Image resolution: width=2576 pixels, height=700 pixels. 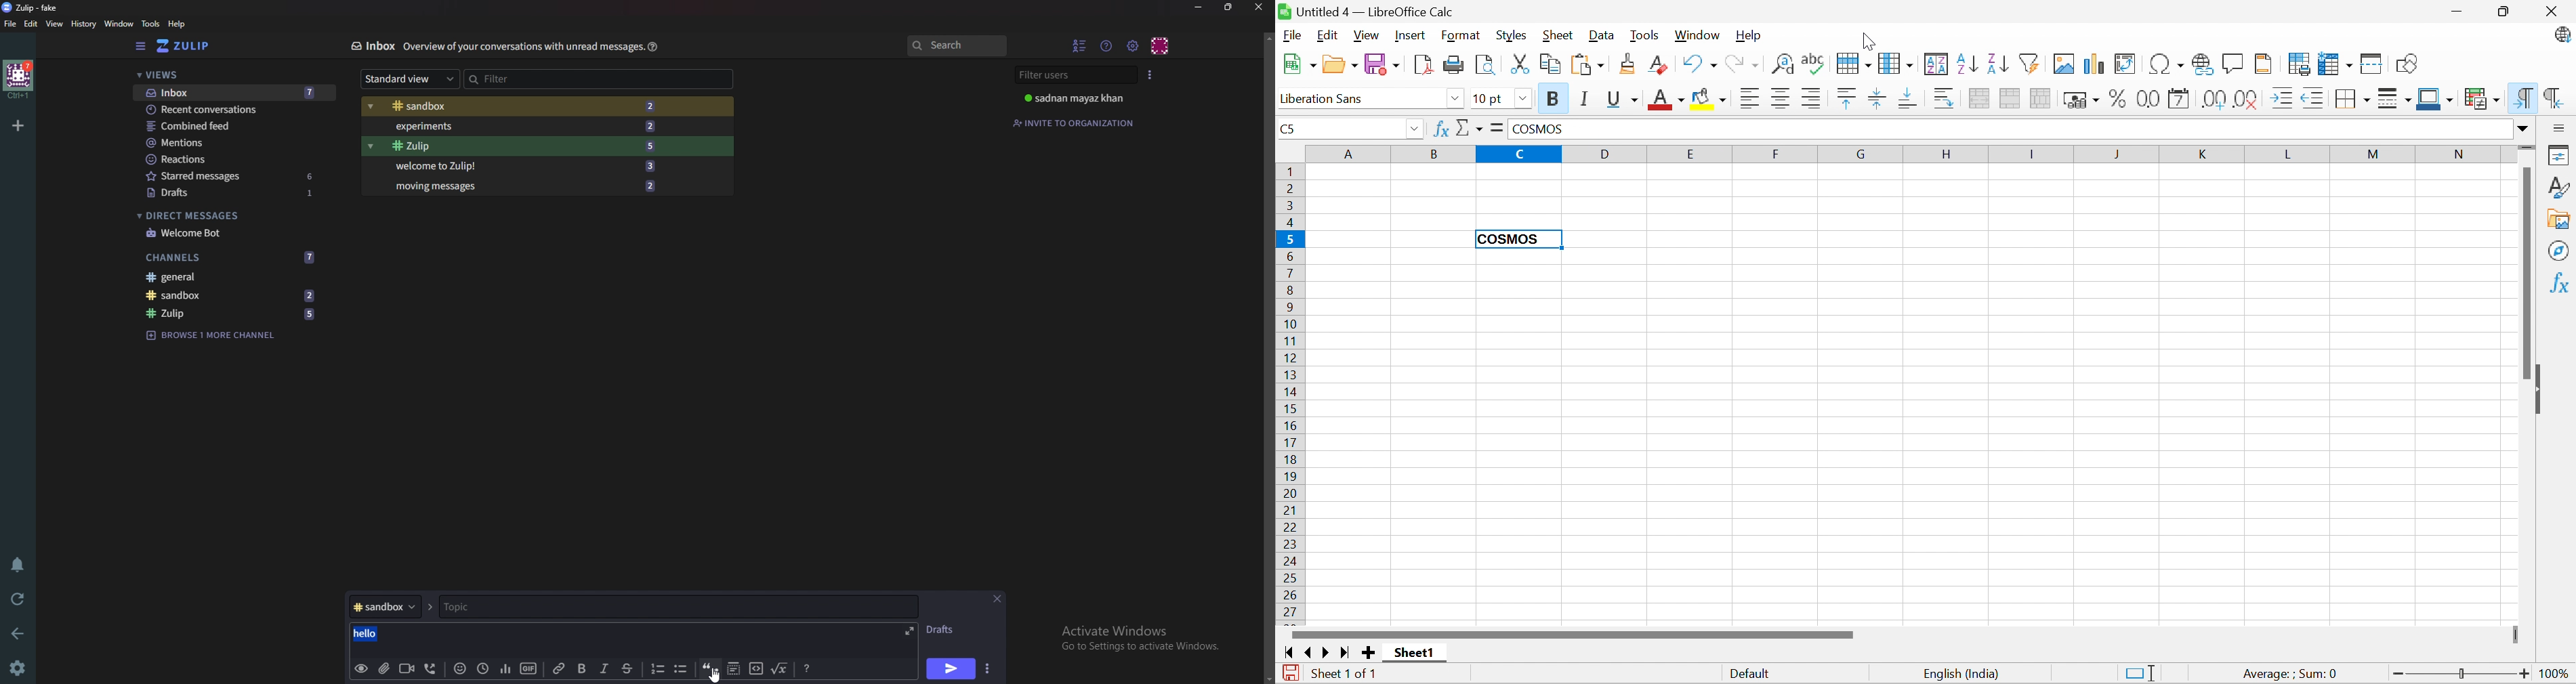 I want to click on English (India), so click(x=1964, y=673).